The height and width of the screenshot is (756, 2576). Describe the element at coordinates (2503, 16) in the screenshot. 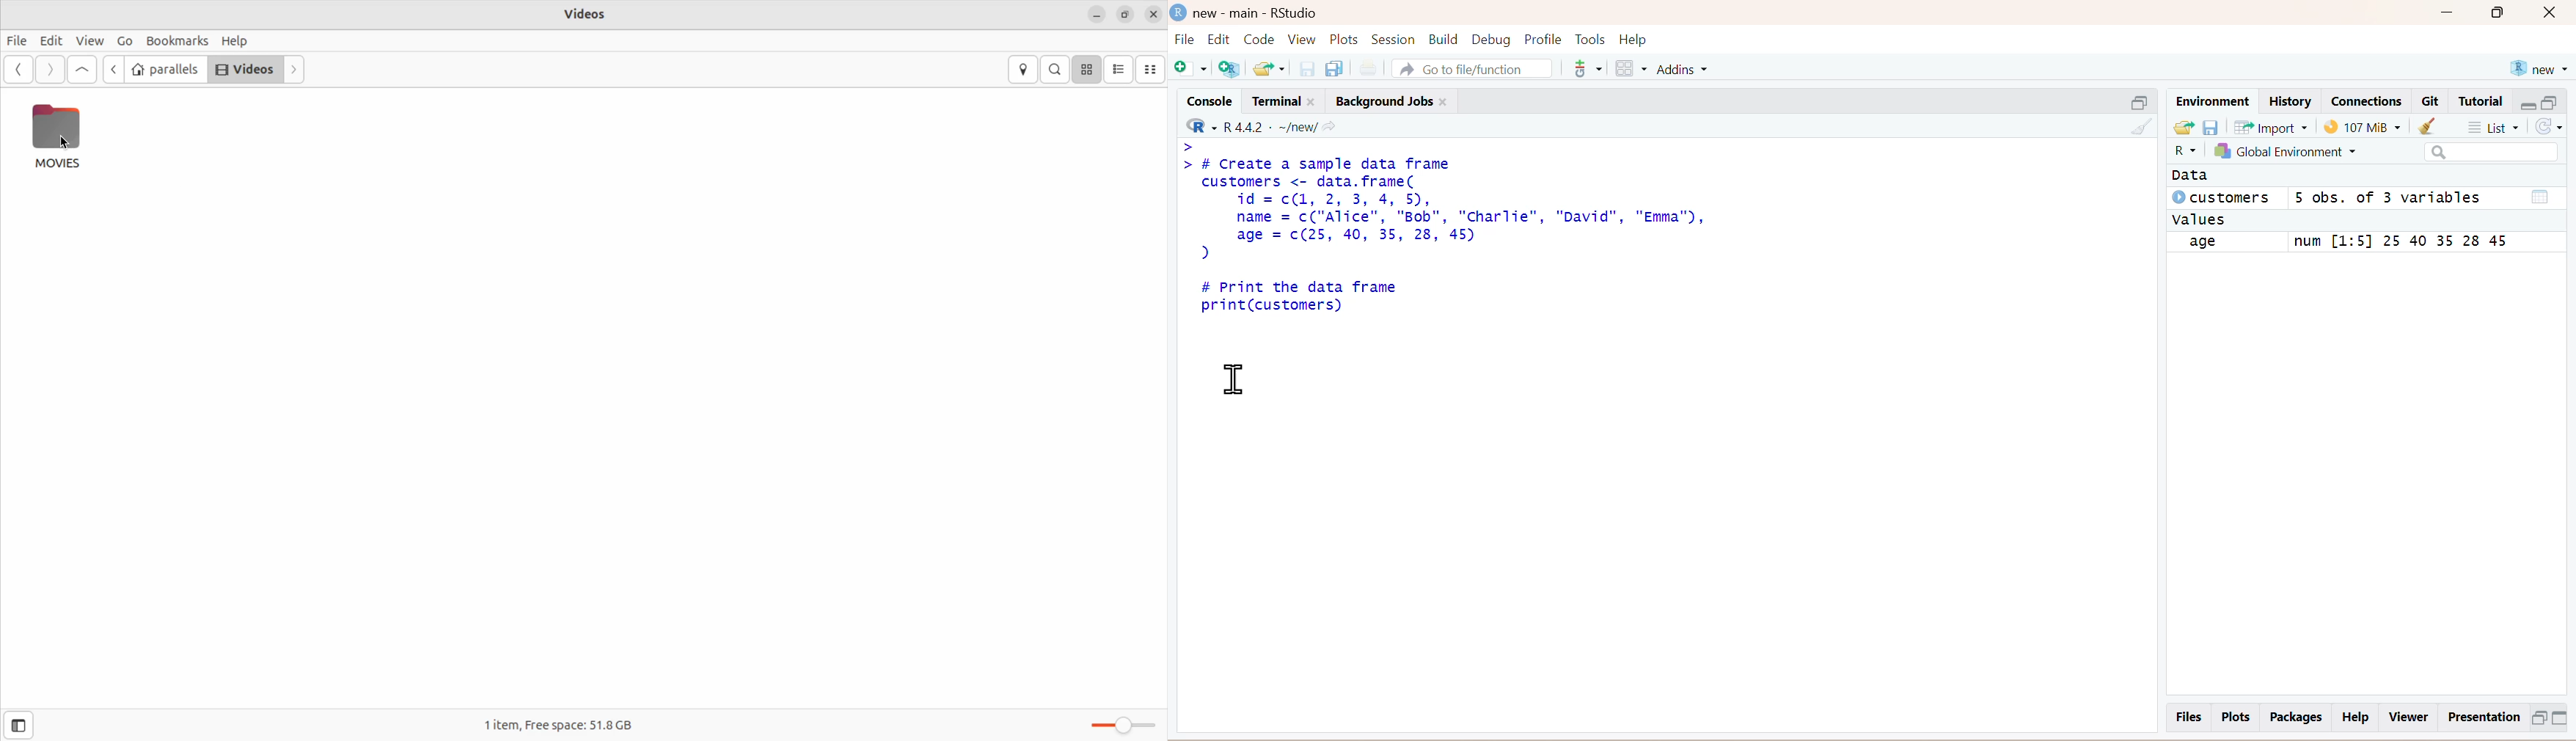

I see `Maximize` at that location.